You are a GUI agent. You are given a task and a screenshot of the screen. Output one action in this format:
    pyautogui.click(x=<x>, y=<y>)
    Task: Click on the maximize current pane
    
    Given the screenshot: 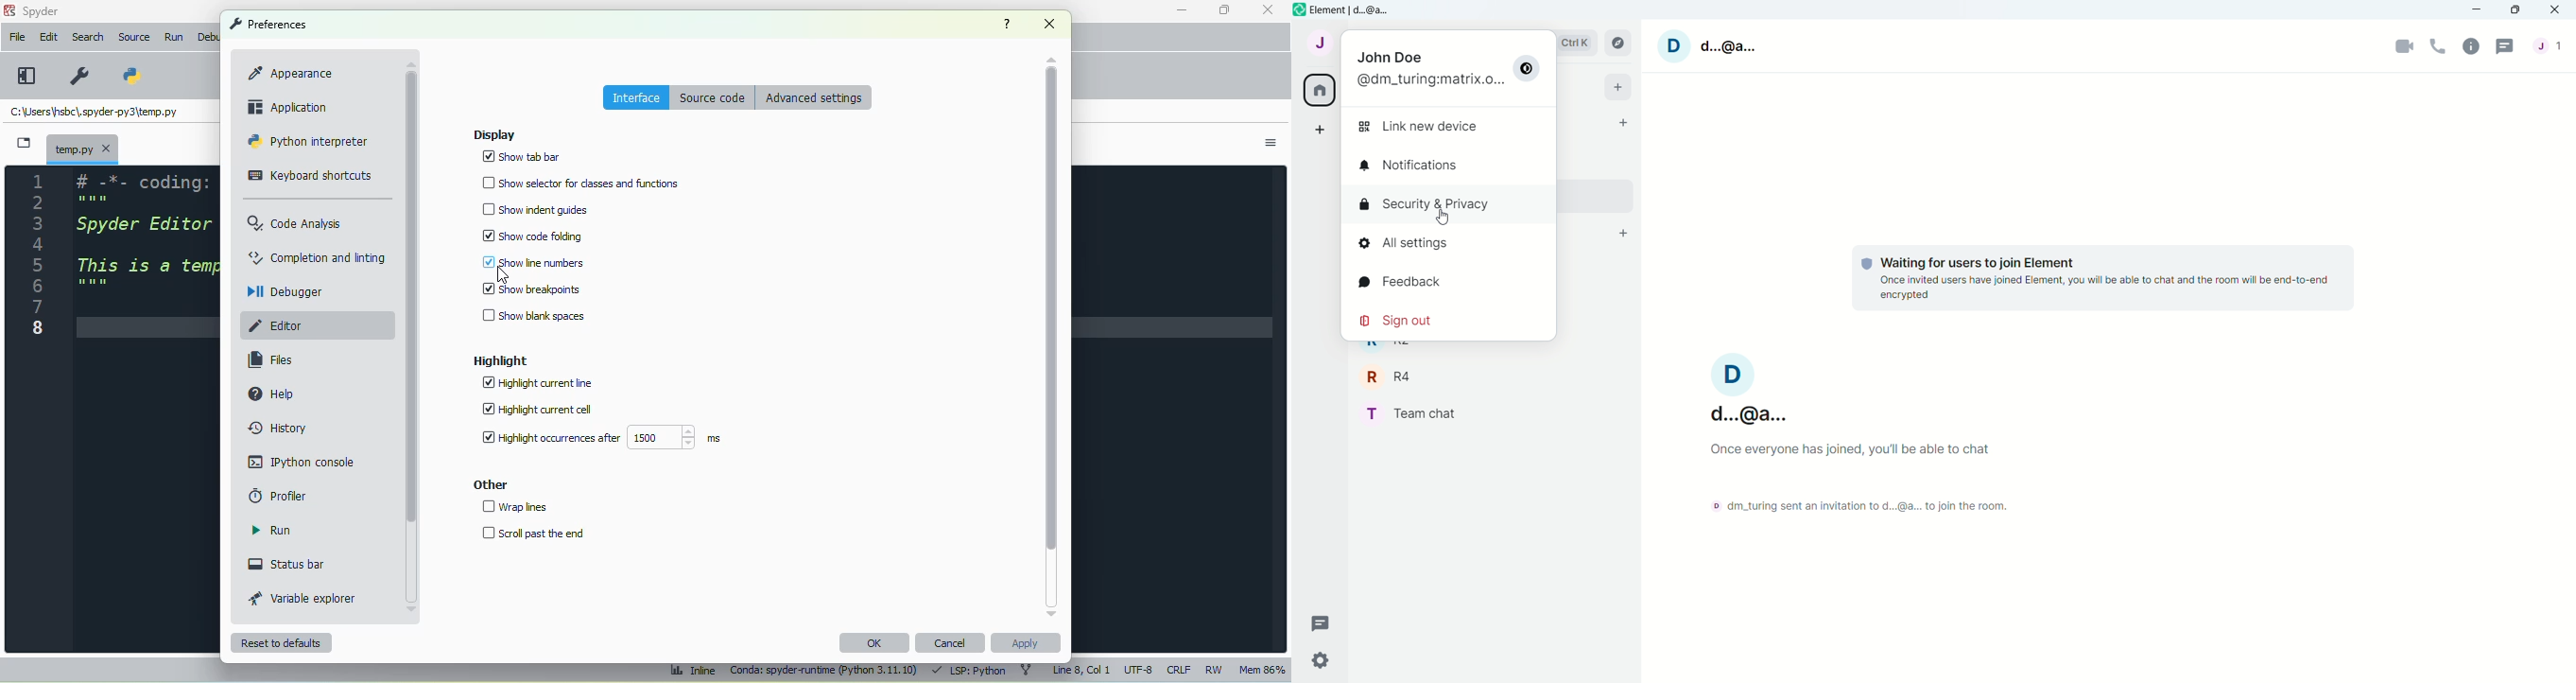 What is the action you would take?
    pyautogui.click(x=27, y=76)
    